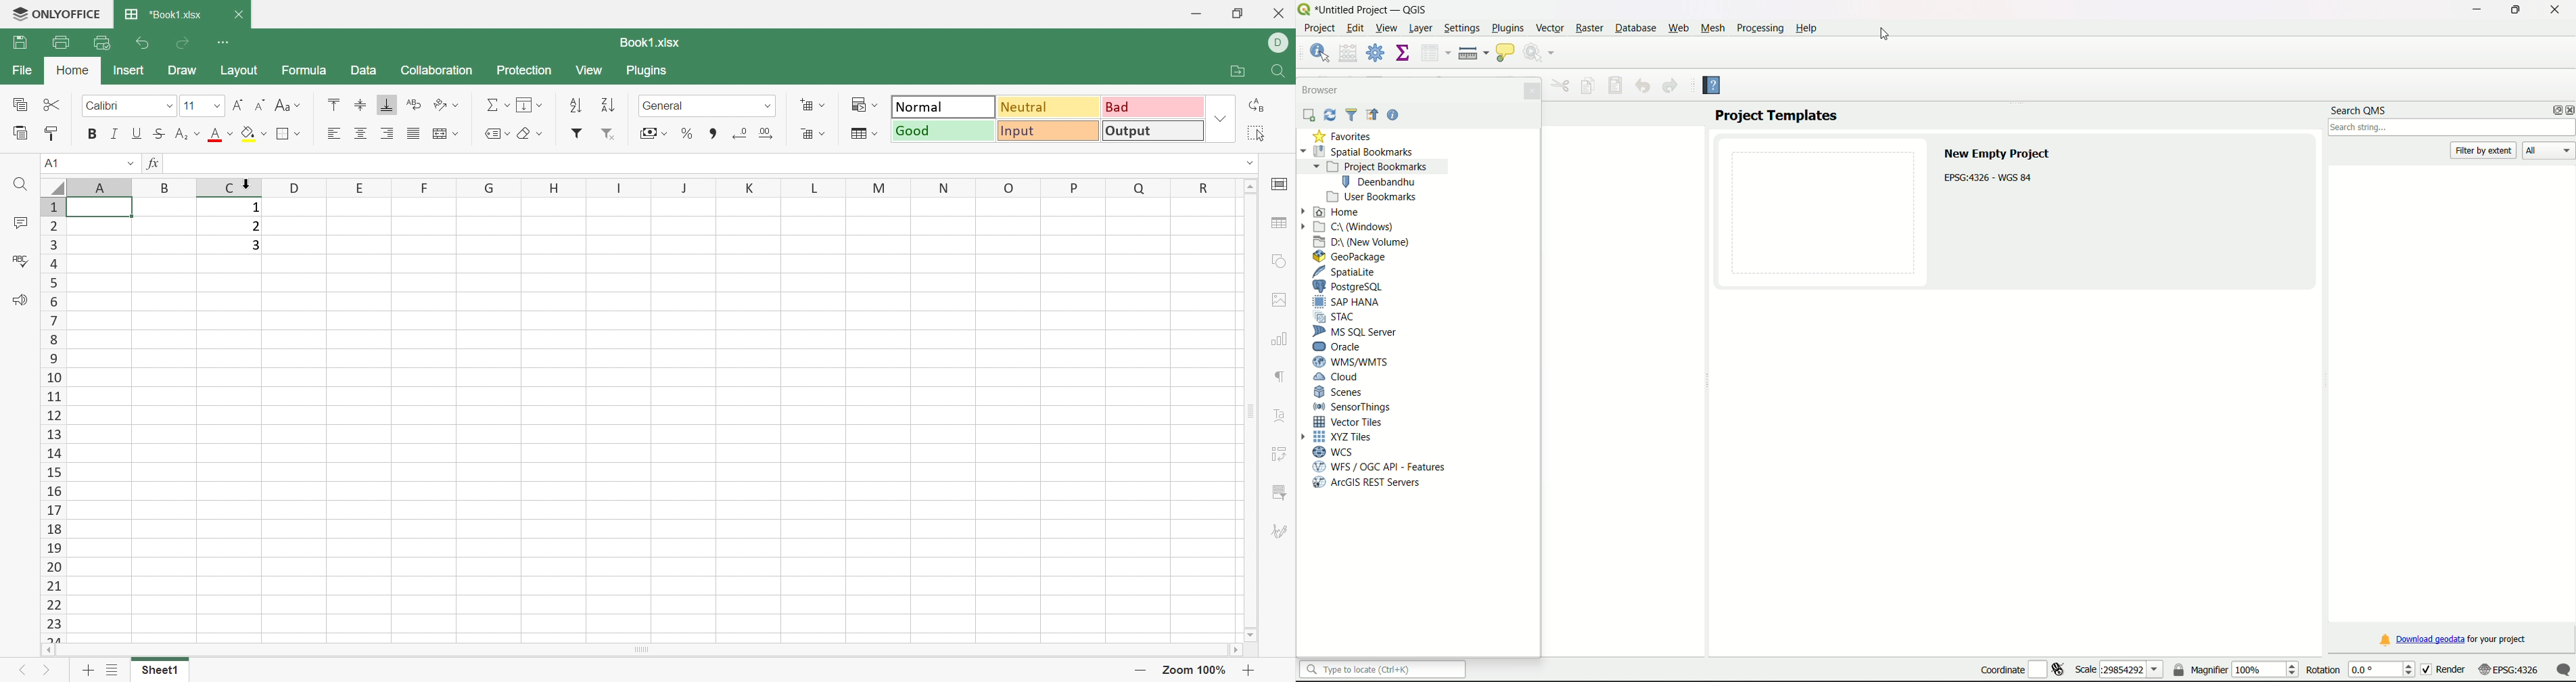  What do you see at coordinates (102, 104) in the screenshot?
I see `Calibri` at bounding box center [102, 104].